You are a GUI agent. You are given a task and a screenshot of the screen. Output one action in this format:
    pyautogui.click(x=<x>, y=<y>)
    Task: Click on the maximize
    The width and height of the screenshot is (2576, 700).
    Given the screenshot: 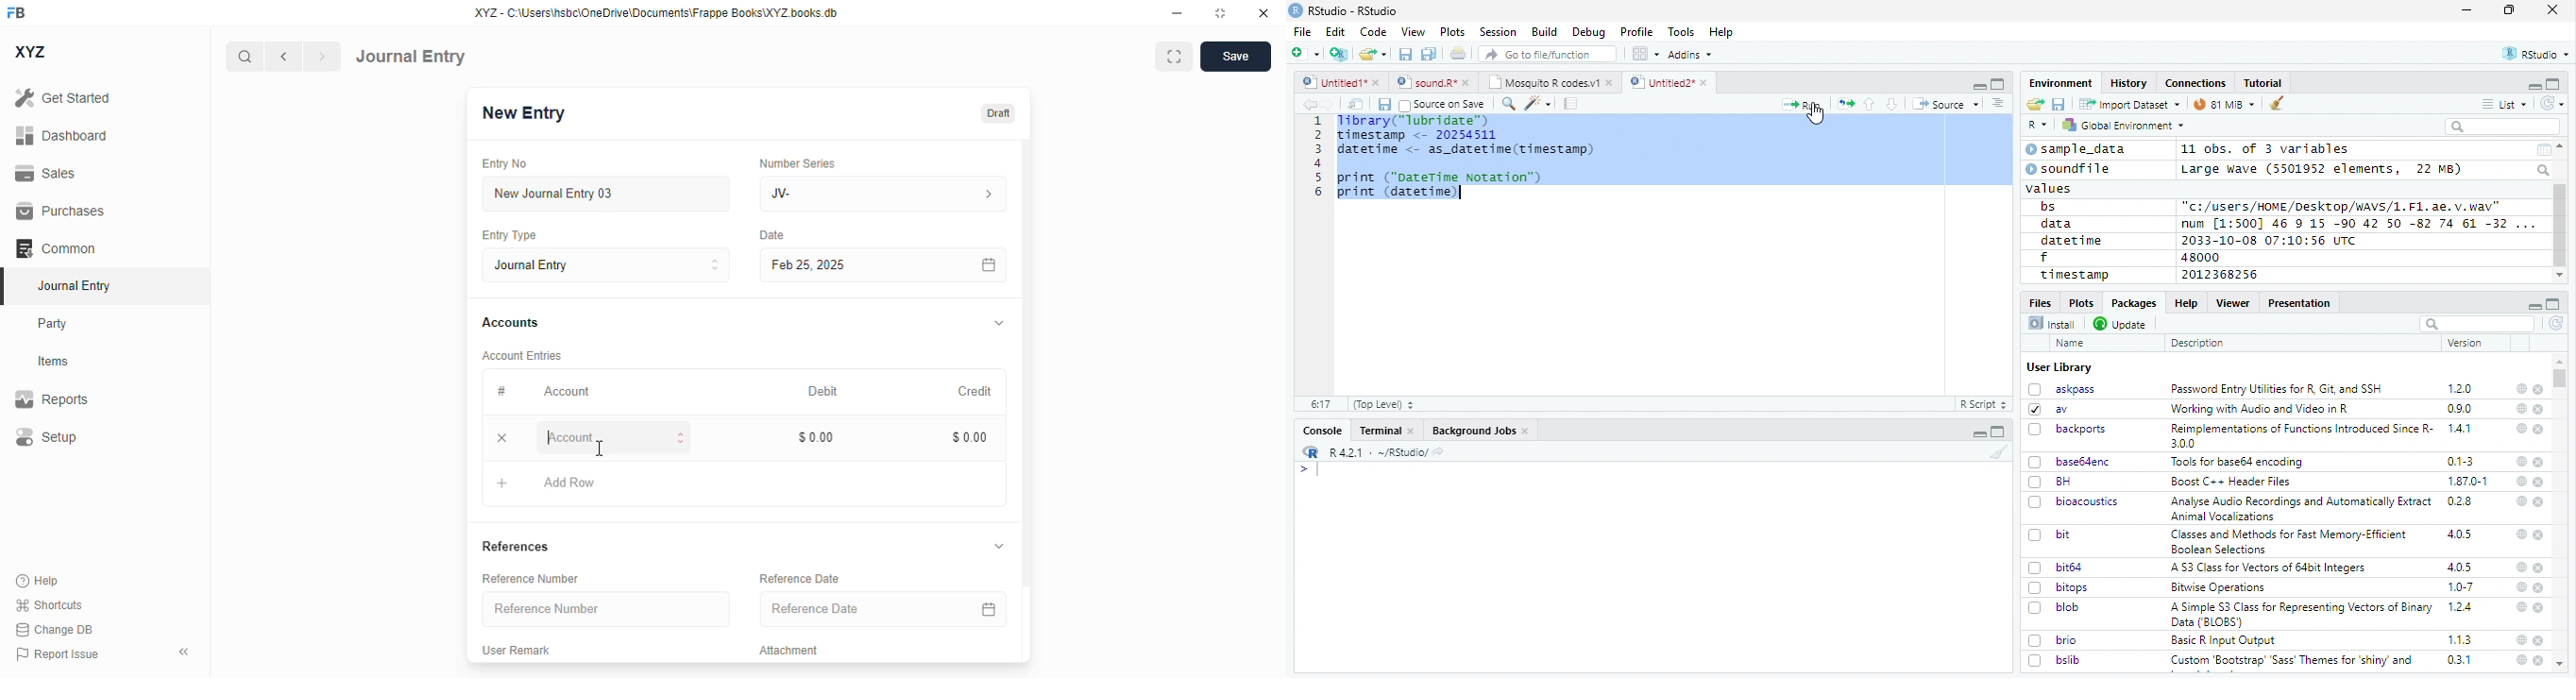 What is the action you would take?
    pyautogui.click(x=2509, y=10)
    